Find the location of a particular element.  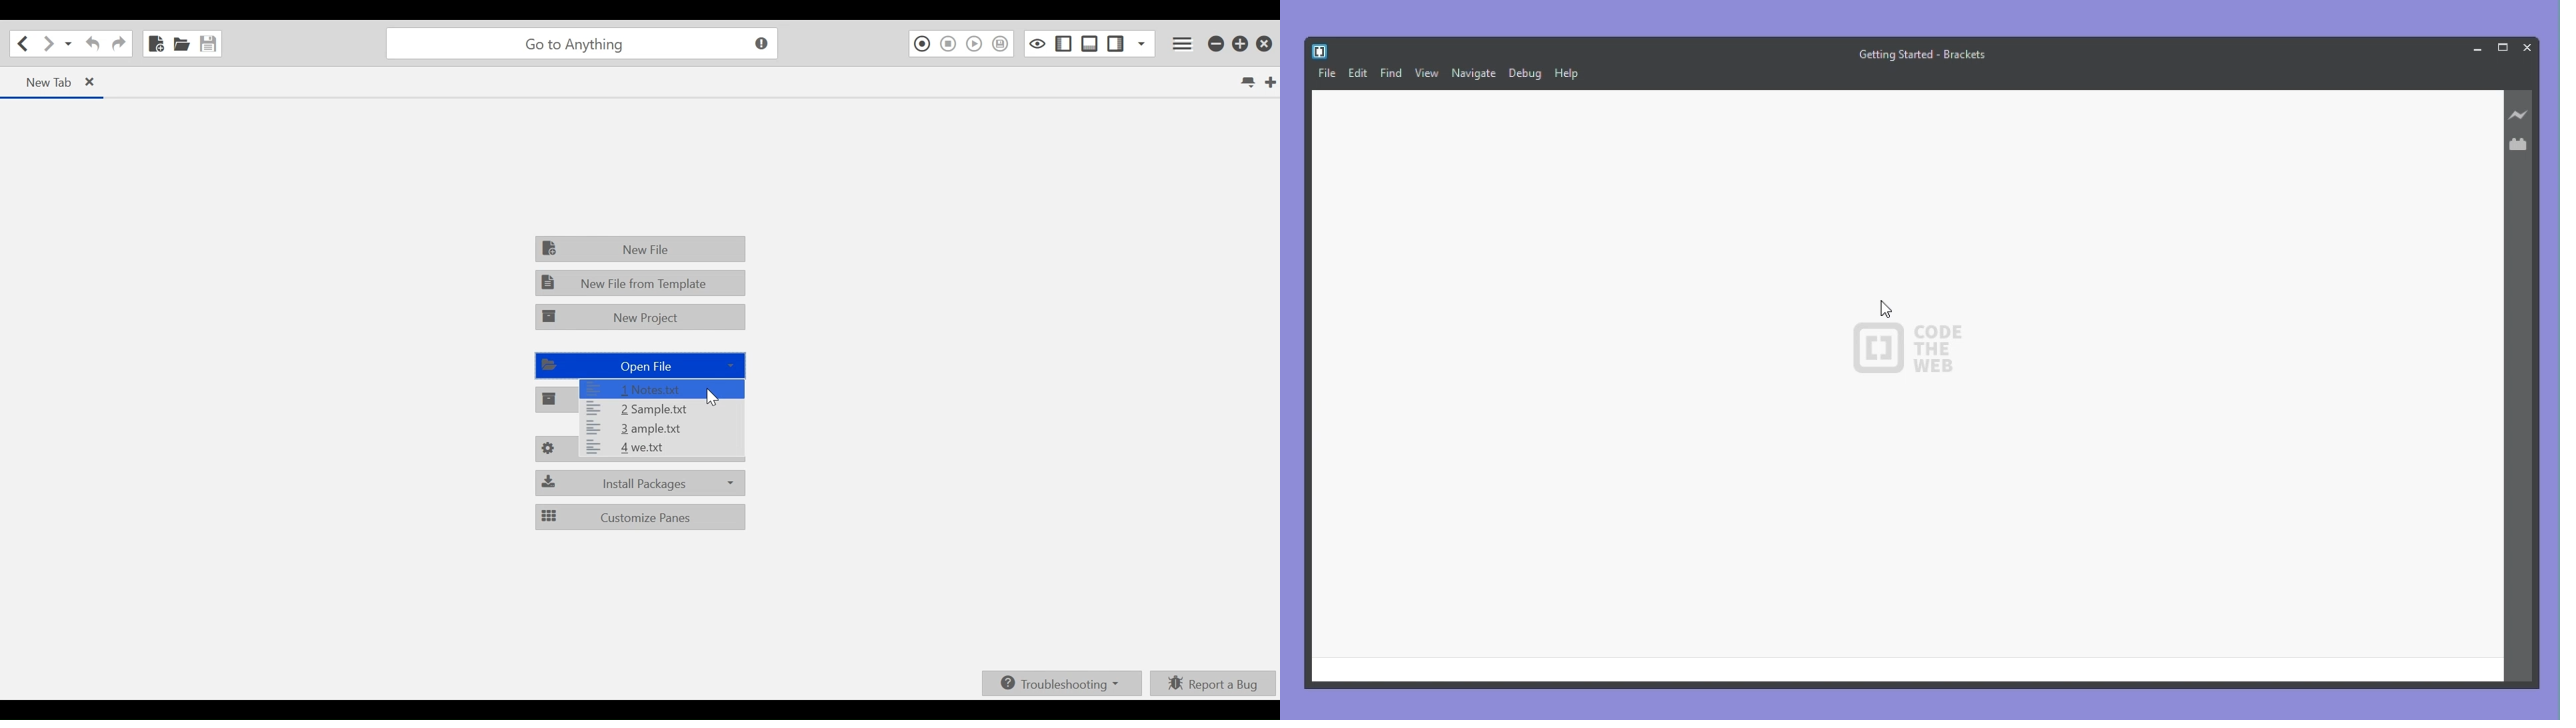

cursor is located at coordinates (1886, 308).